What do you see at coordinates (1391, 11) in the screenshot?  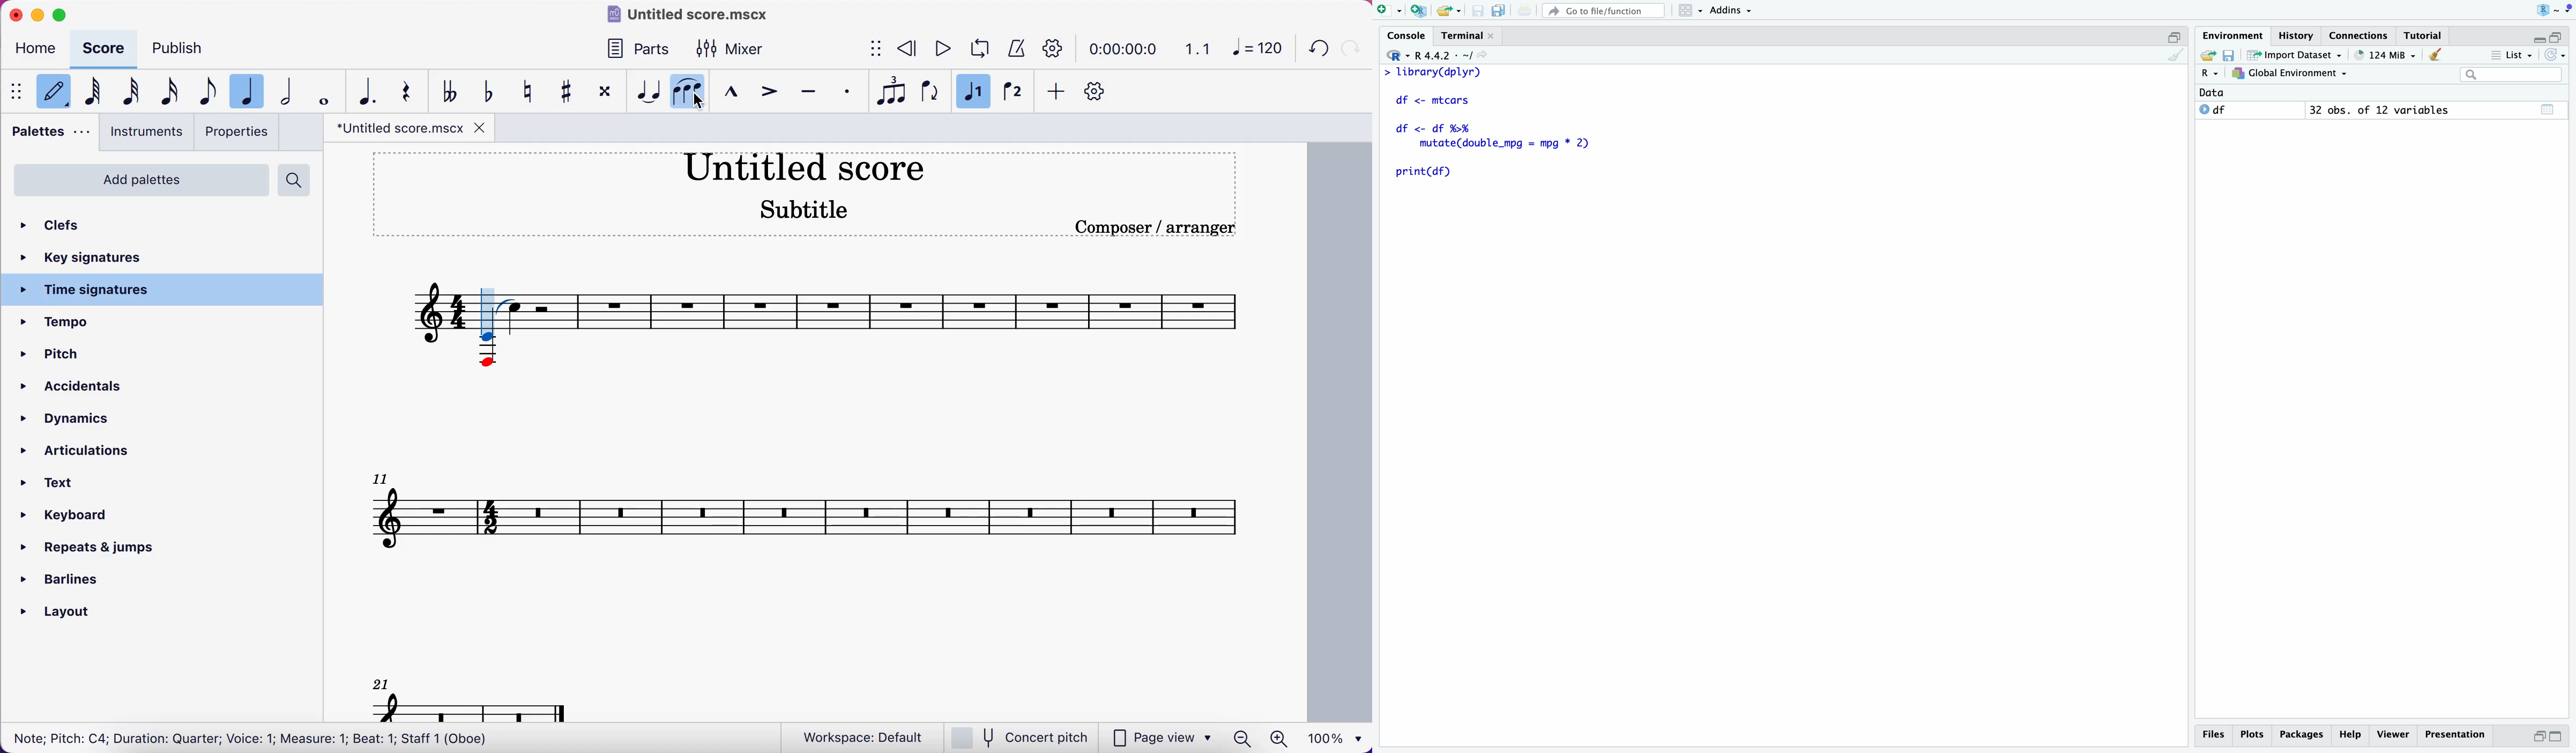 I see `Add file as` at bounding box center [1391, 11].